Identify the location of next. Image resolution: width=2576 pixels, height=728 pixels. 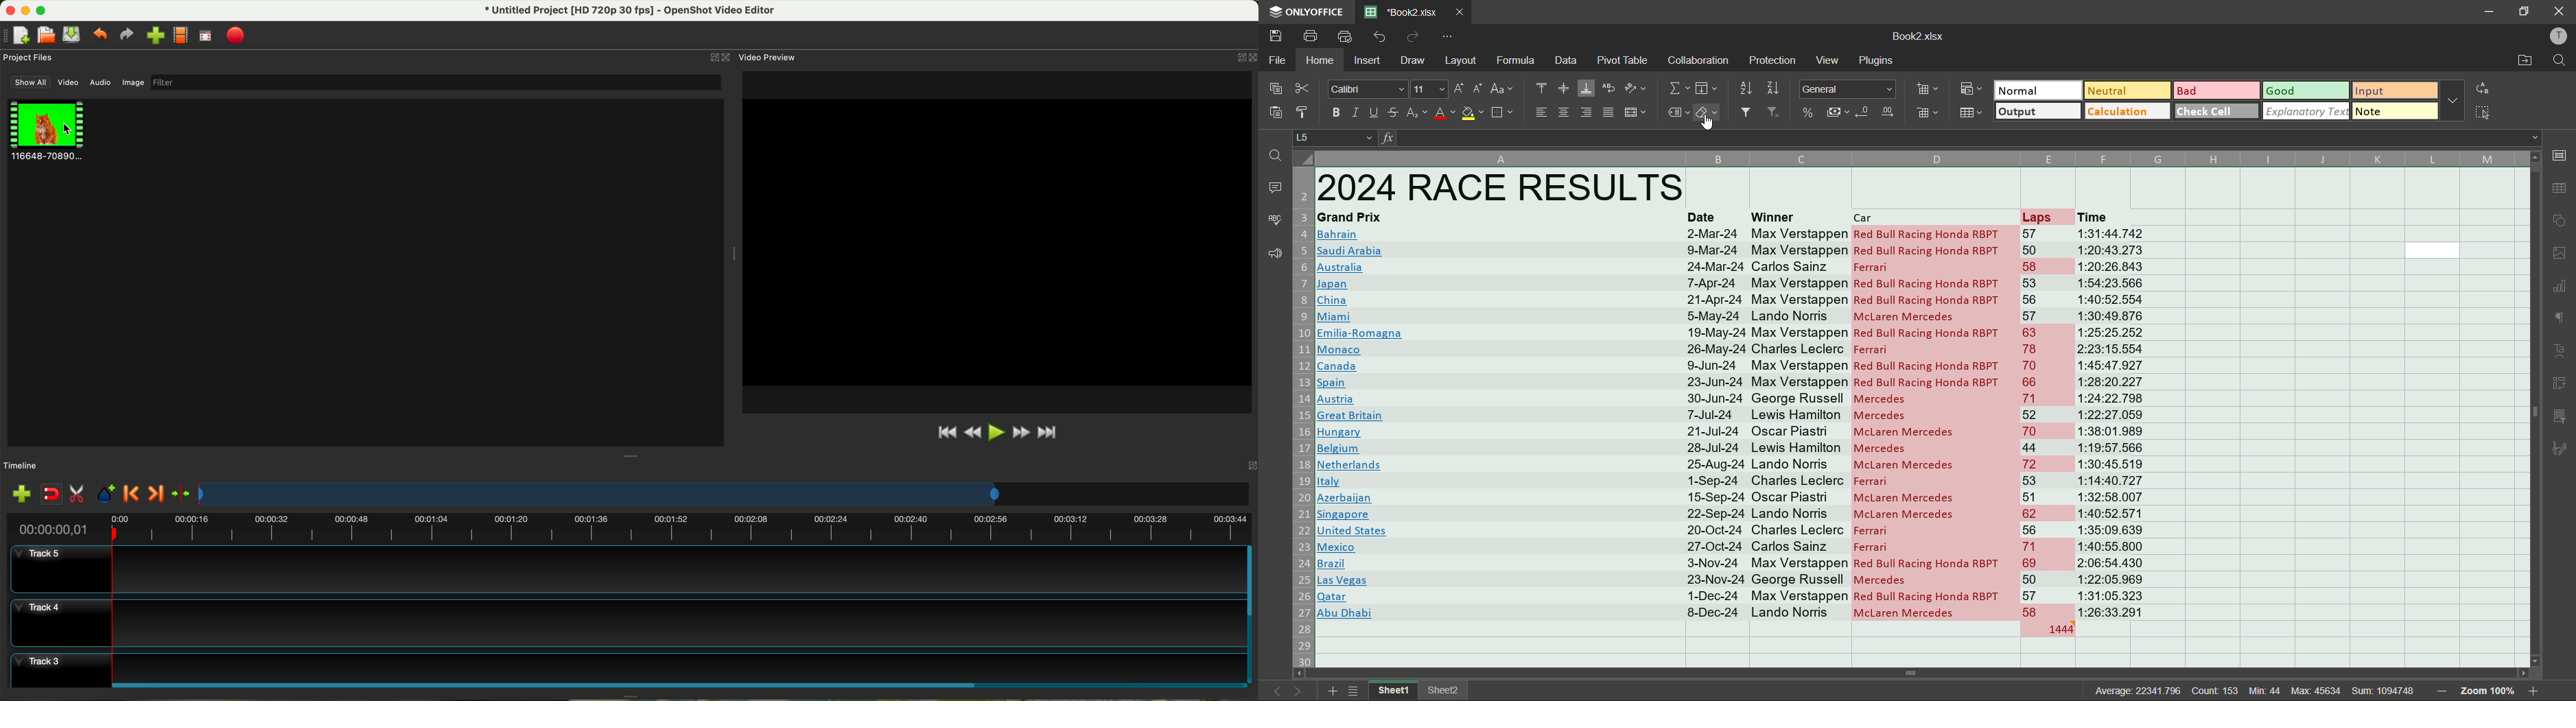
(1300, 691).